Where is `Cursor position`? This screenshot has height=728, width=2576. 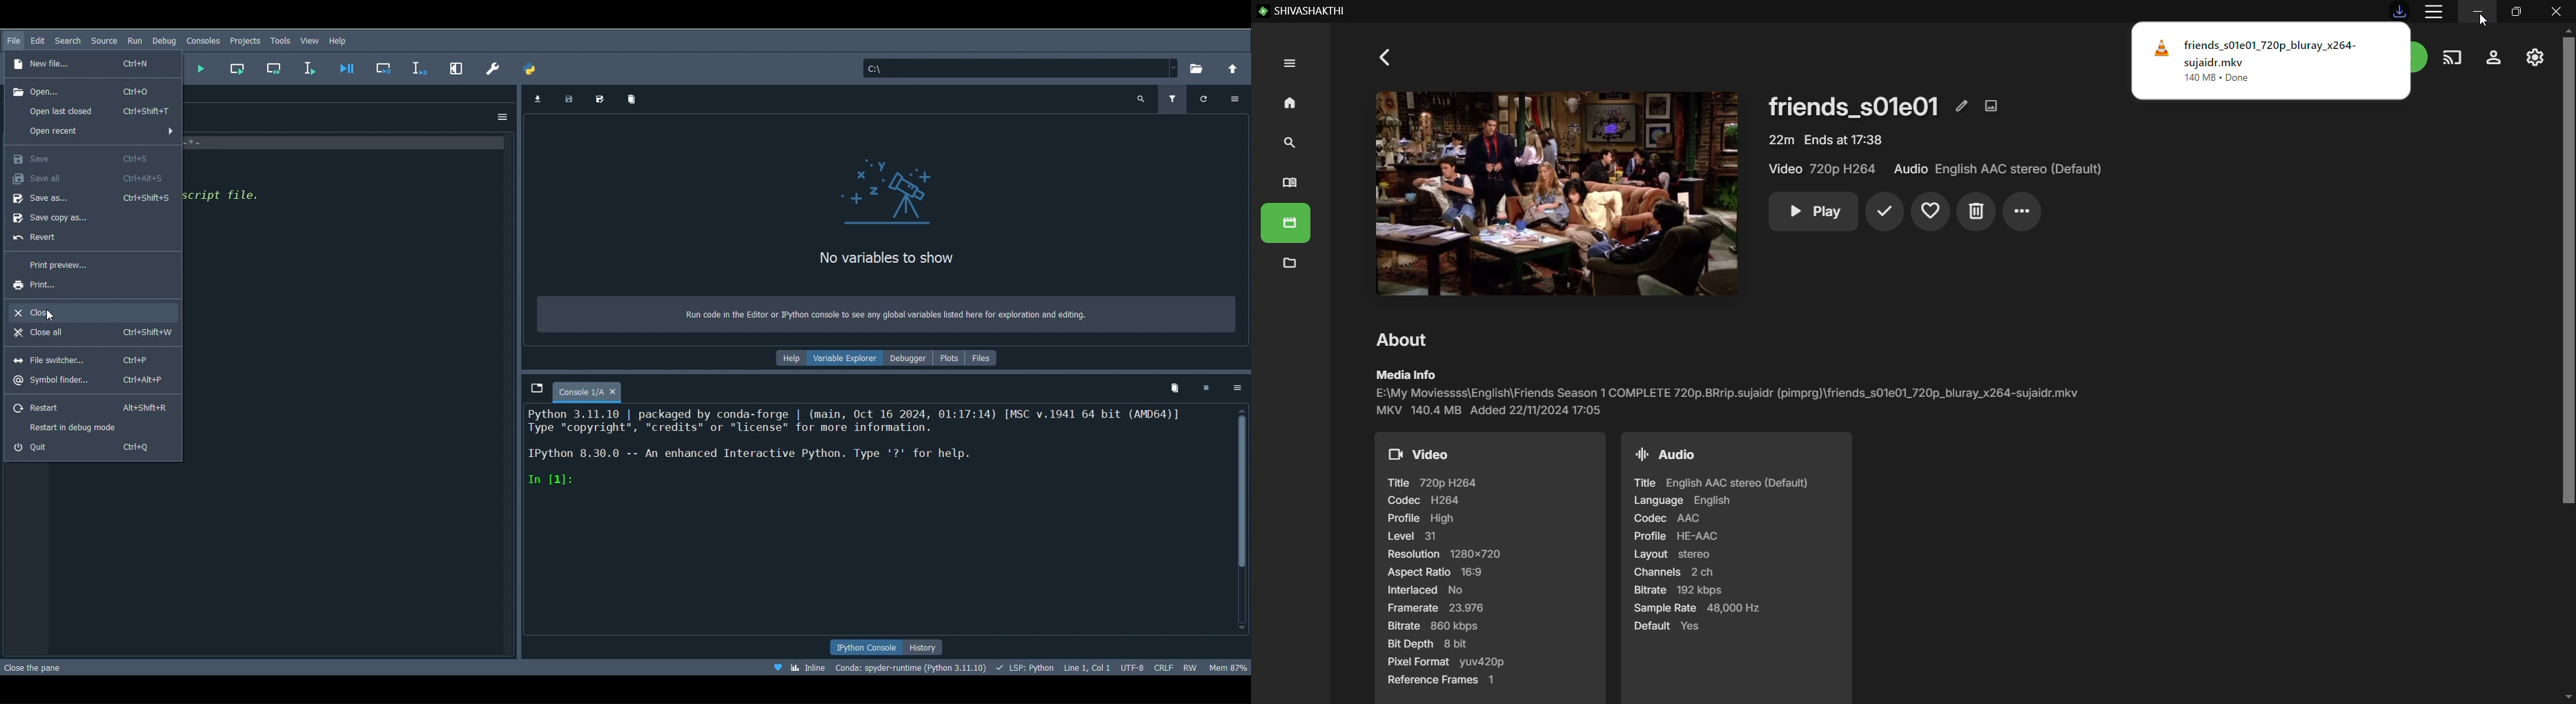 Cursor position is located at coordinates (1088, 666).